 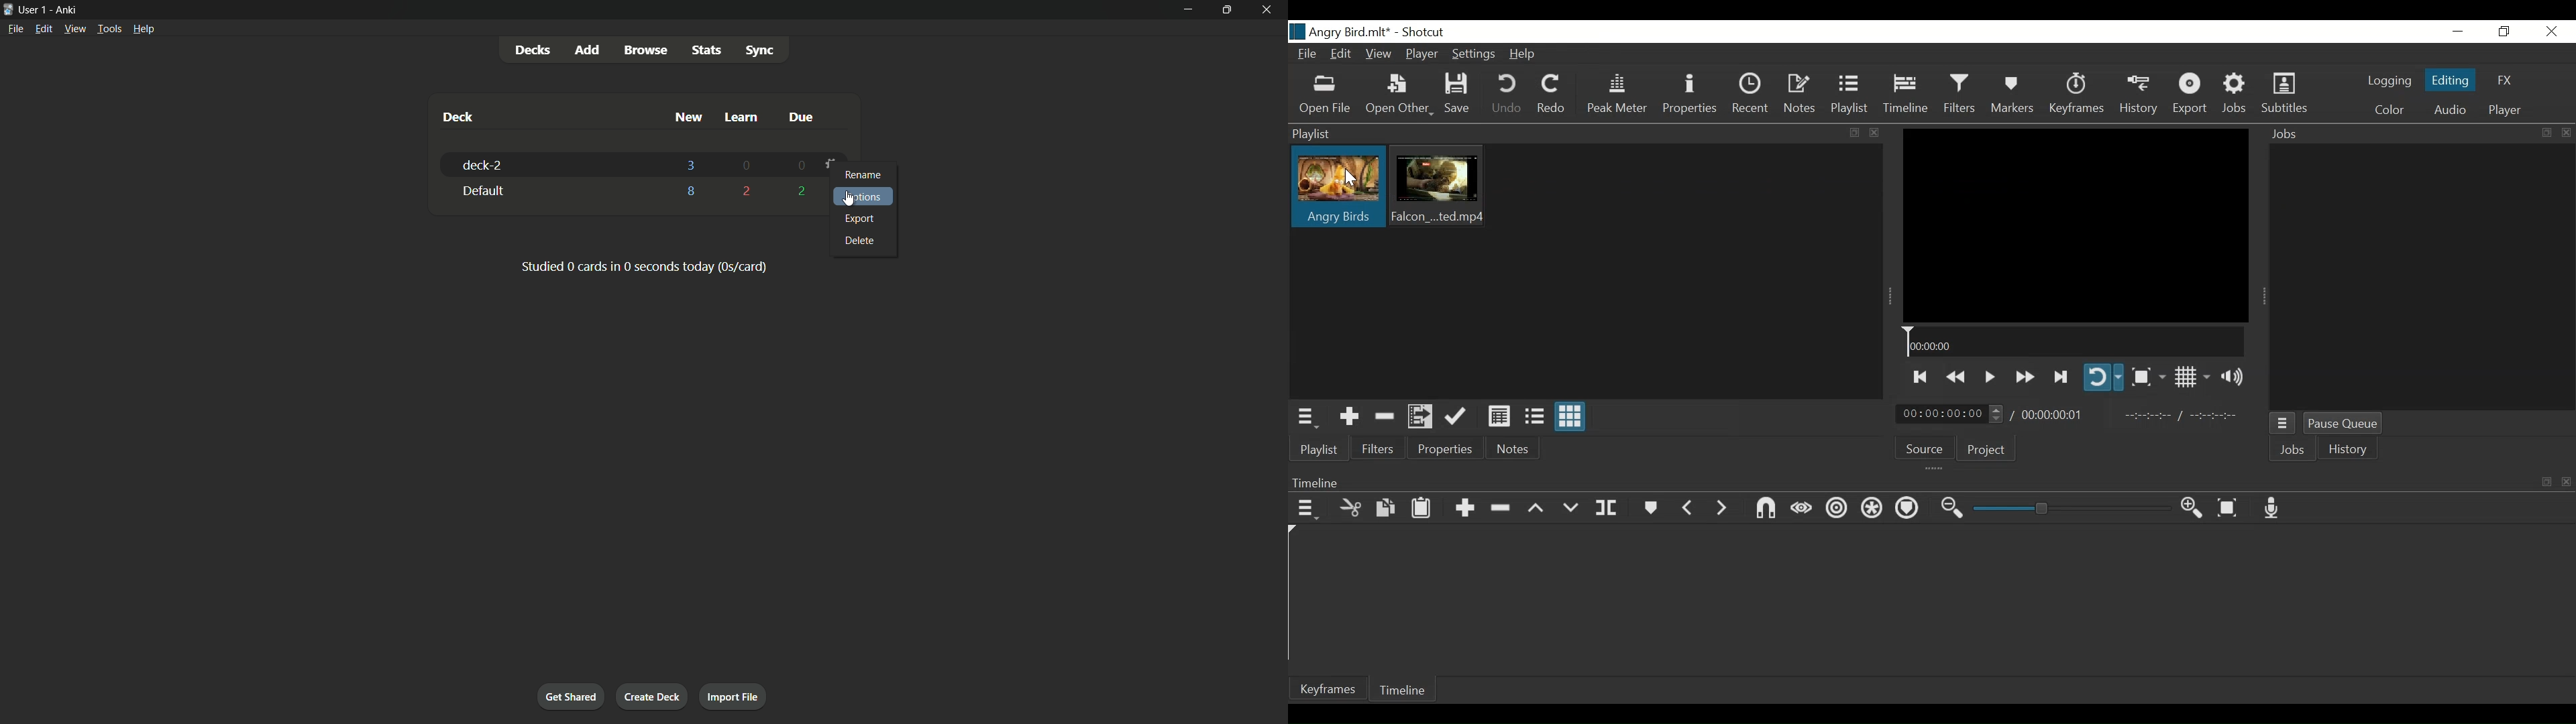 What do you see at coordinates (2458, 32) in the screenshot?
I see `Minimize` at bounding box center [2458, 32].